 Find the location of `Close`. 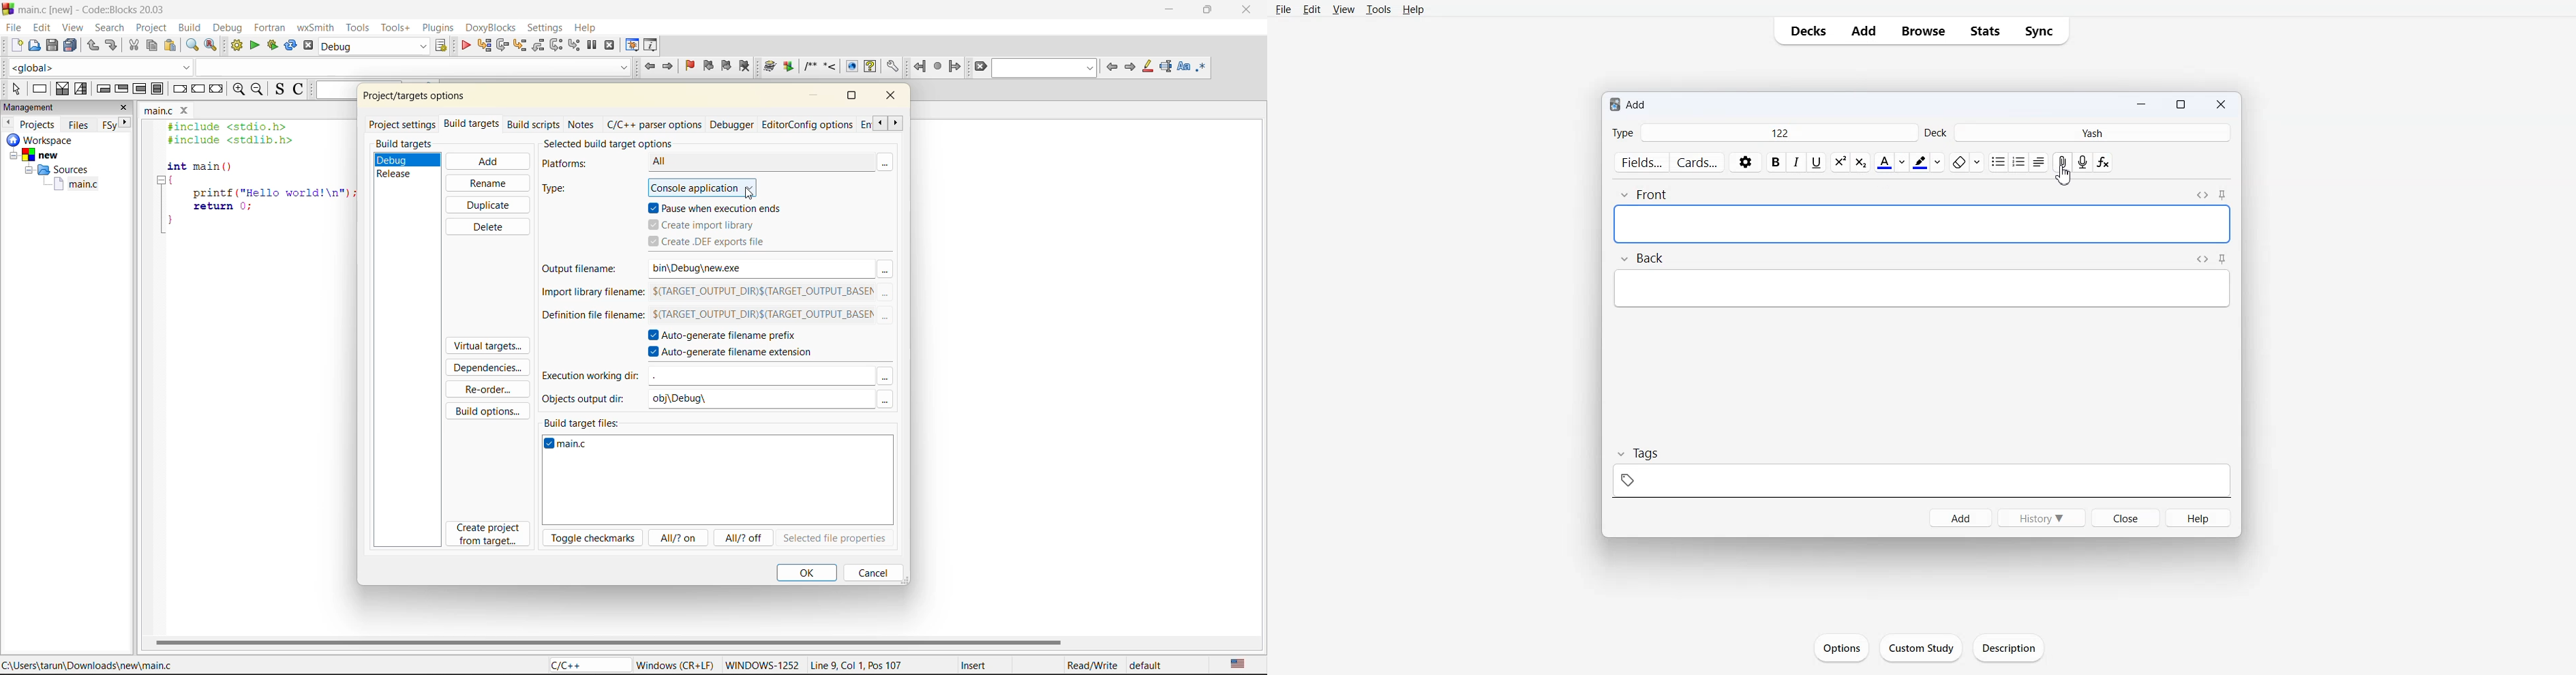

Close is located at coordinates (2125, 516).